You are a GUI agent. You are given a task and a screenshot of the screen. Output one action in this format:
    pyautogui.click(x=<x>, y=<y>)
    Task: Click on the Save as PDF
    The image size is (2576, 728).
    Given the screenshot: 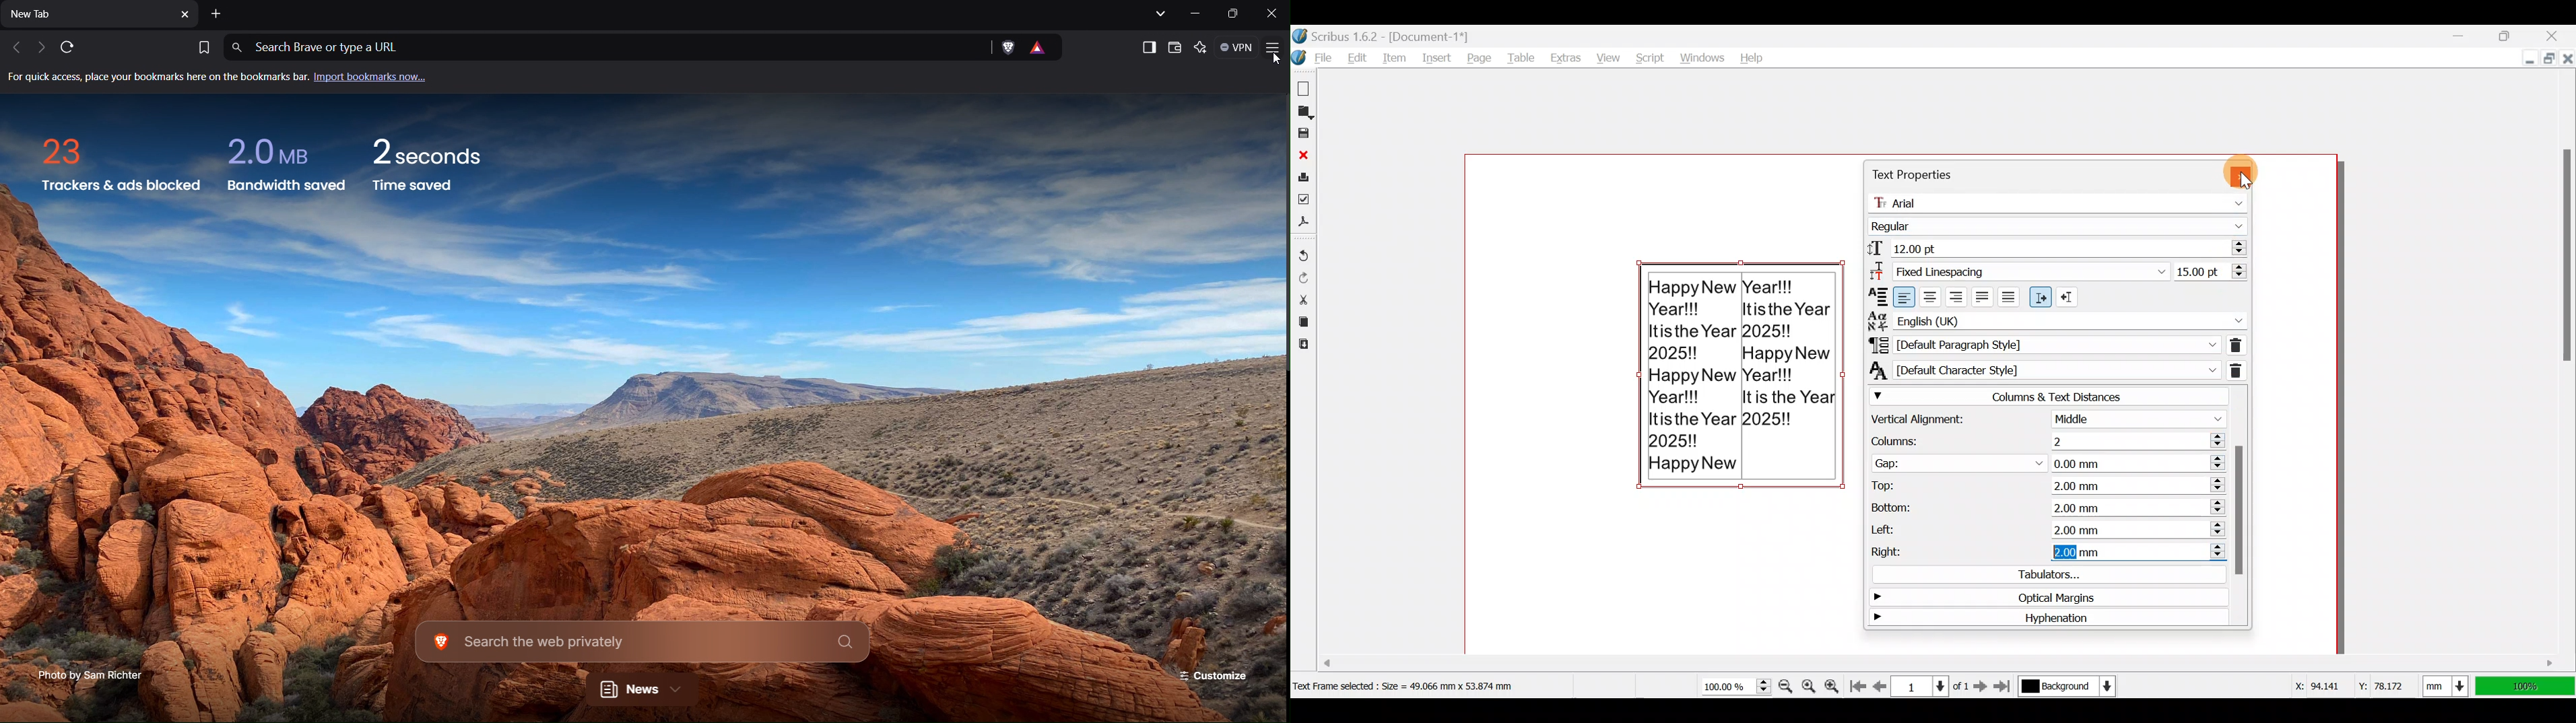 What is the action you would take?
    pyautogui.click(x=1306, y=224)
    